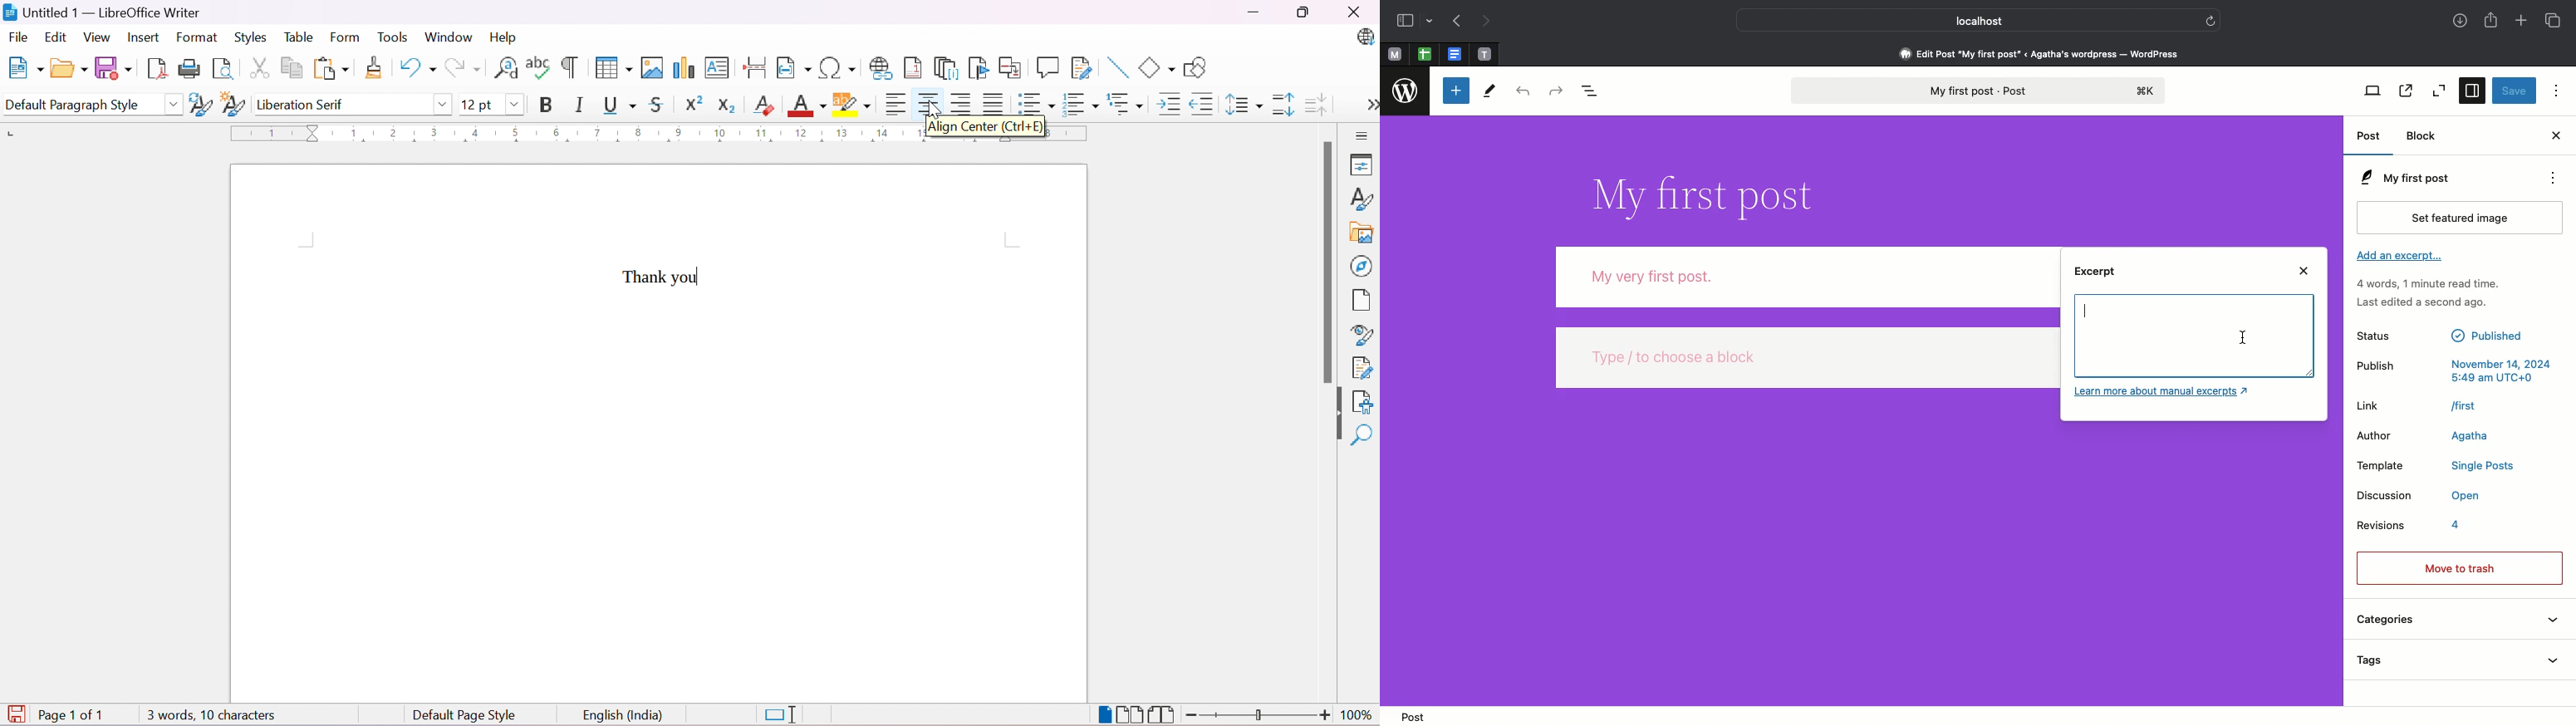  Describe the element at coordinates (1490, 91) in the screenshot. I see `Tools` at that location.